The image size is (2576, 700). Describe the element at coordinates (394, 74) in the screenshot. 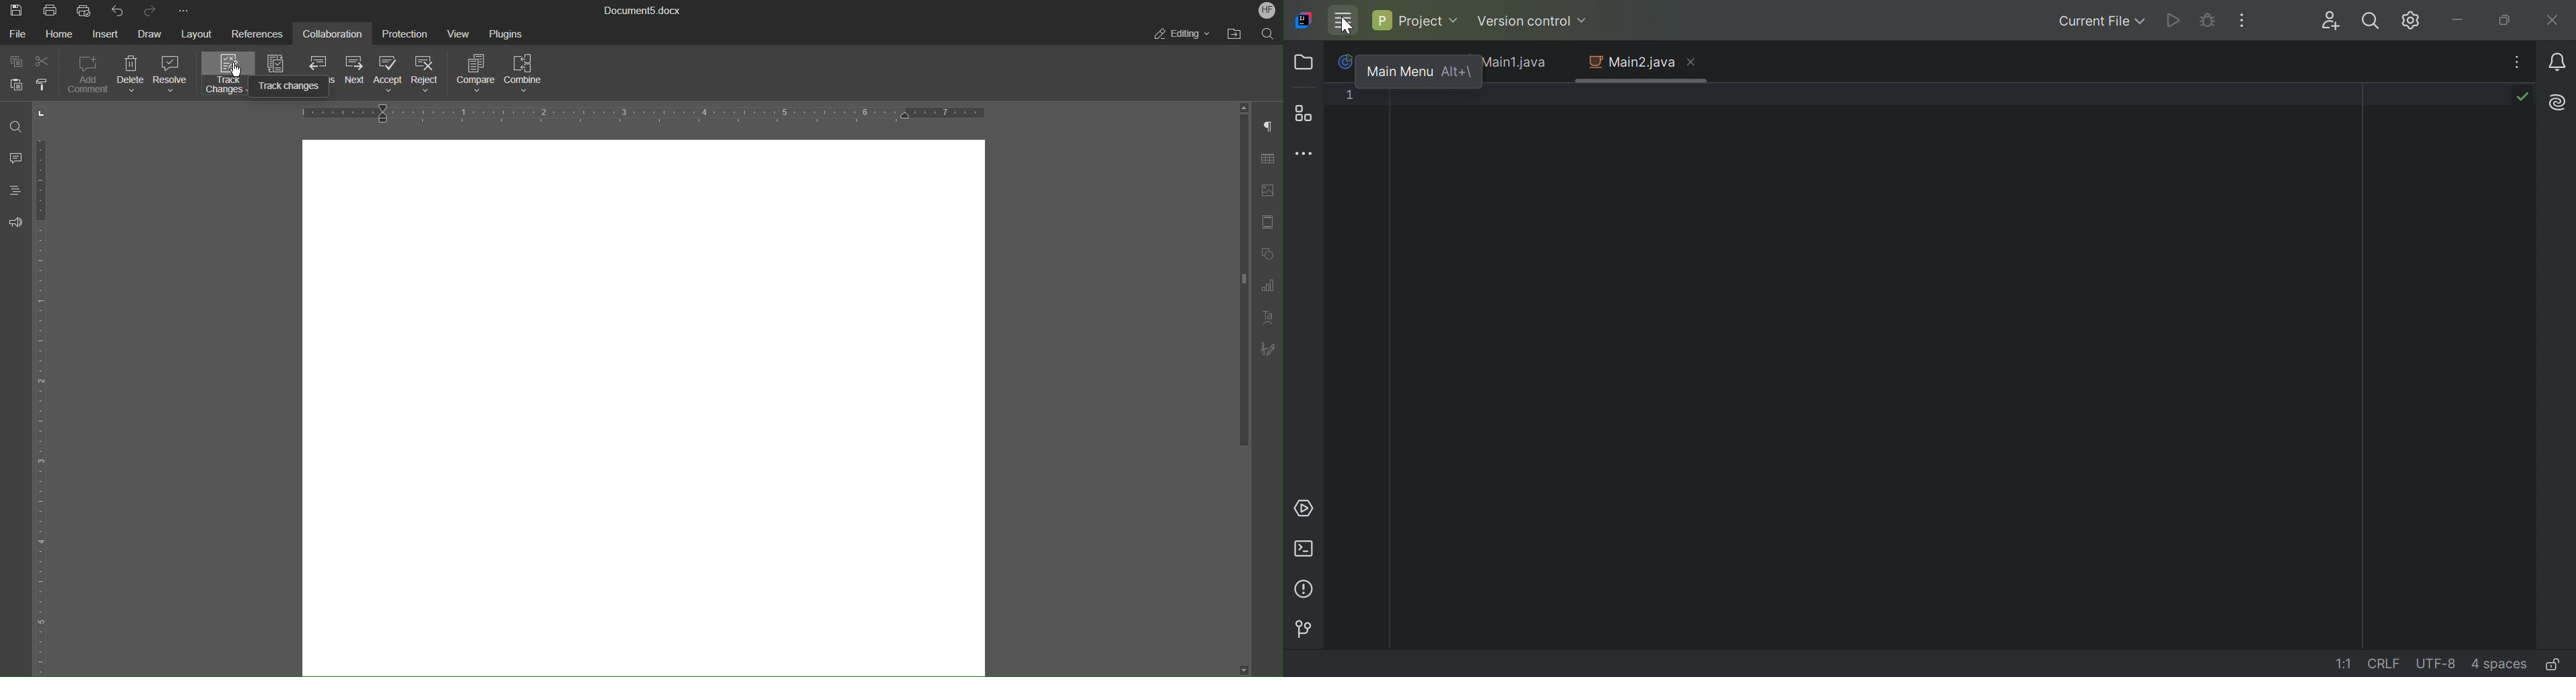

I see `Accept` at that location.